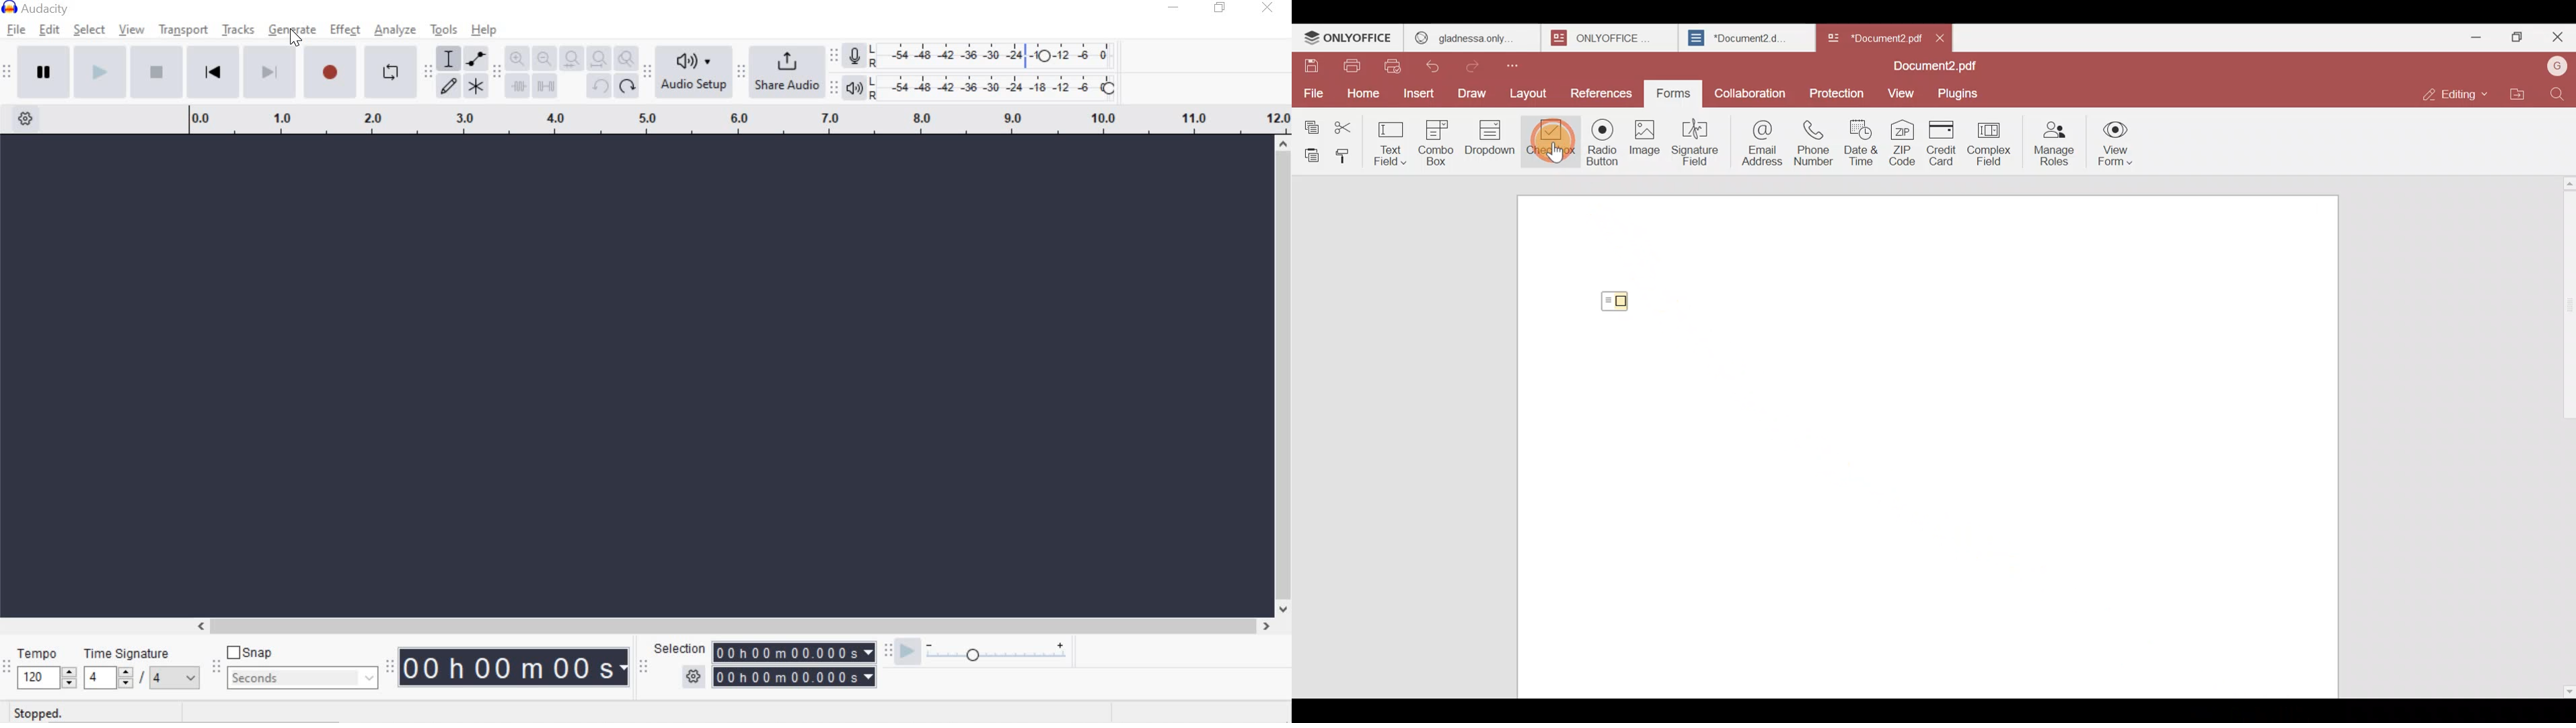  What do you see at coordinates (1436, 141) in the screenshot?
I see `Combo box` at bounding box center [1436, 141].